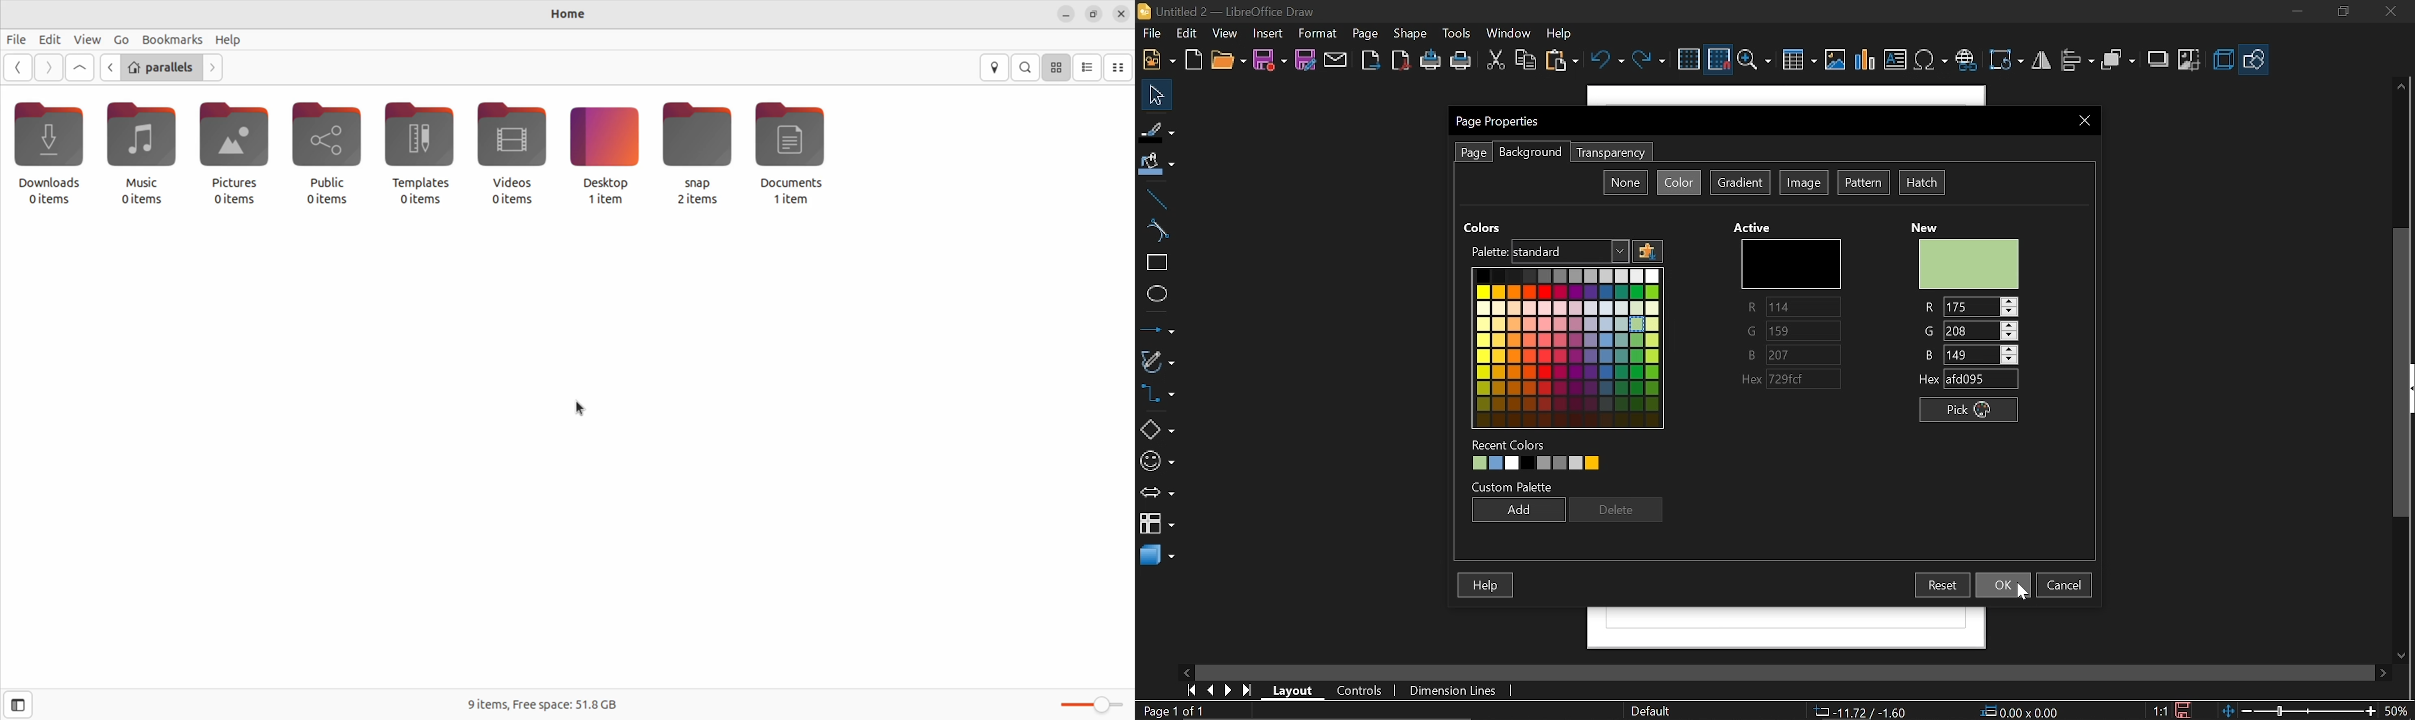 The image size is (2436, 728). Describe the element at coordinates (1495, 61) in the screenshot. I see `Cut ` at that location.